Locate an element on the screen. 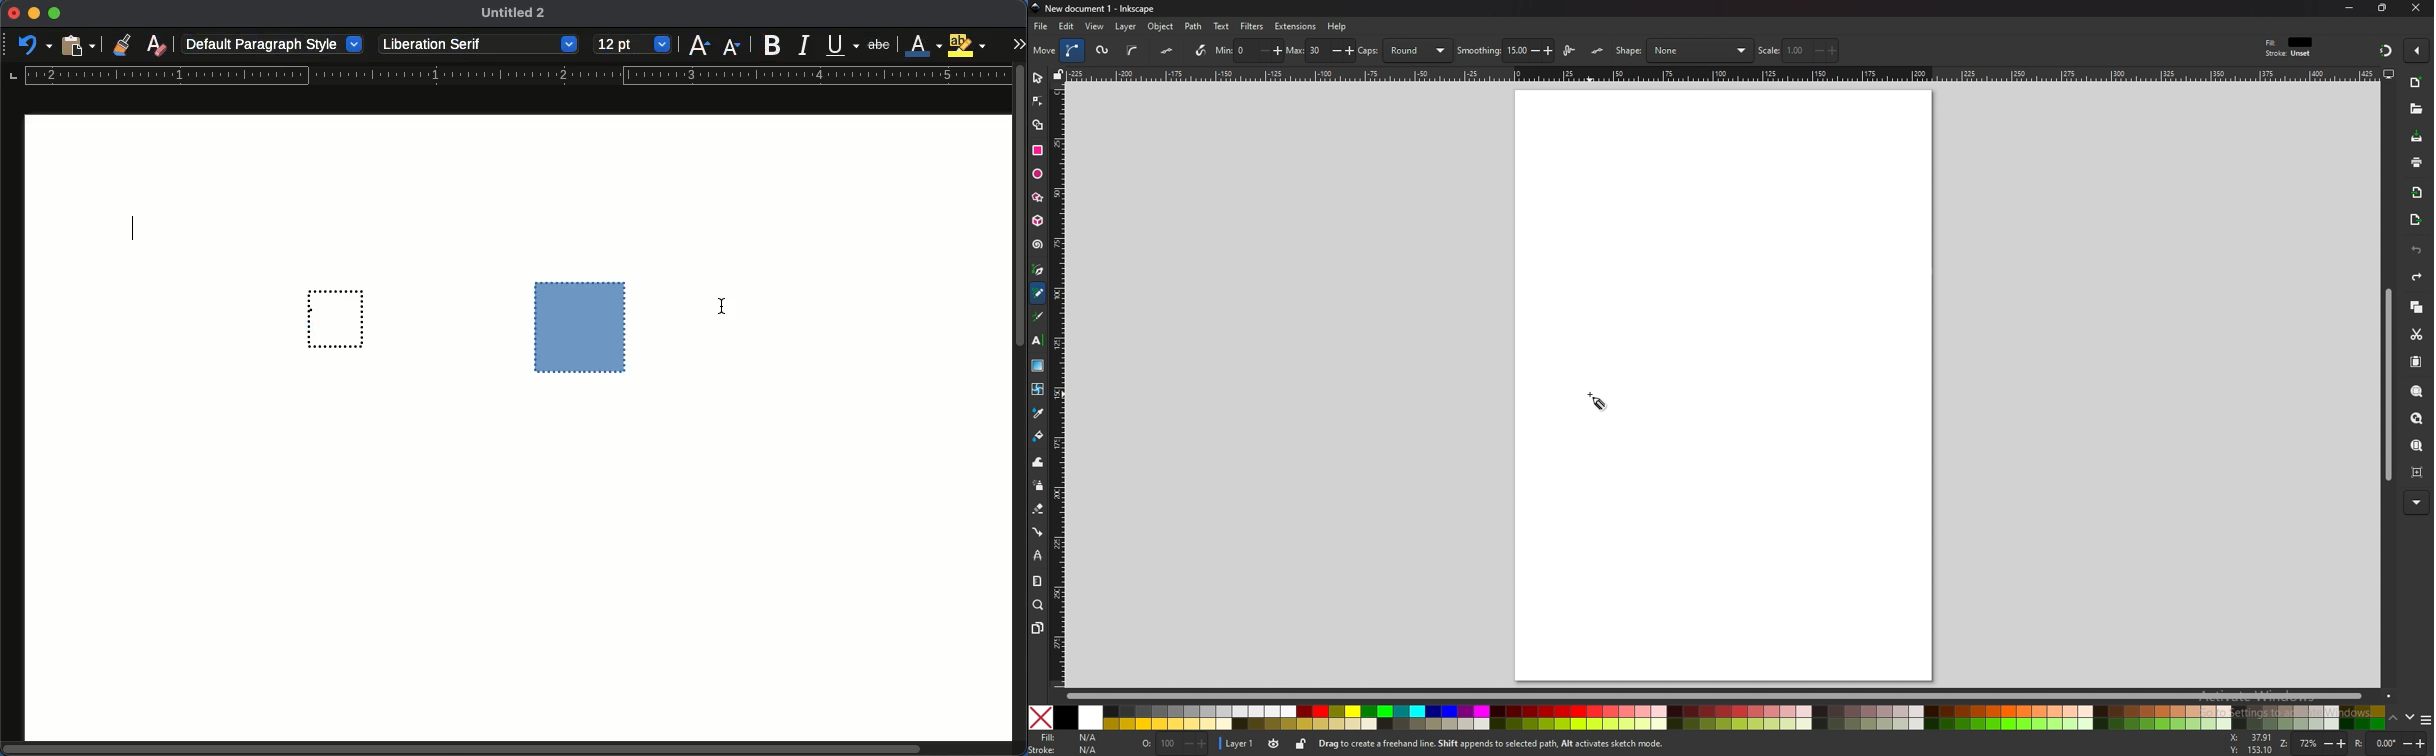 The height and width of the screenshot is (756, 2436). Cursor - grouped is located at coordinates (729, 308).